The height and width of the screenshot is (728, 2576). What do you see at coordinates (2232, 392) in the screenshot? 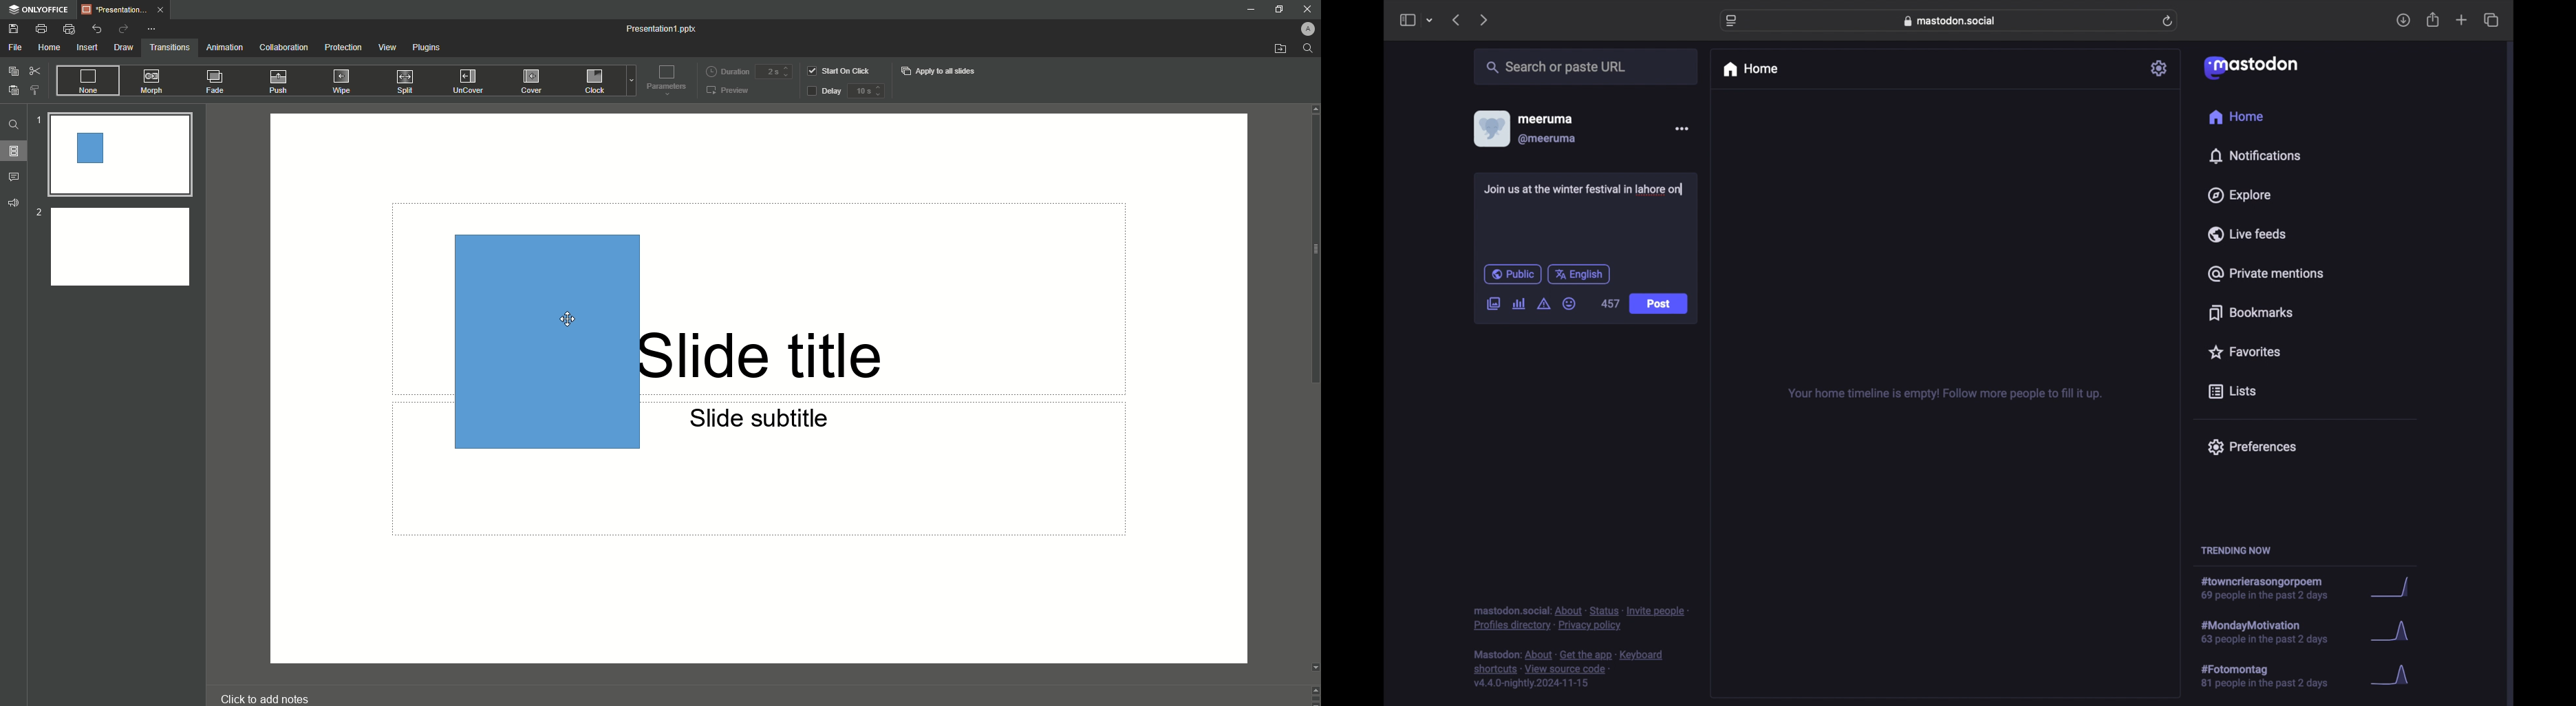
I see `lists` at bounding box center [2232, 392].